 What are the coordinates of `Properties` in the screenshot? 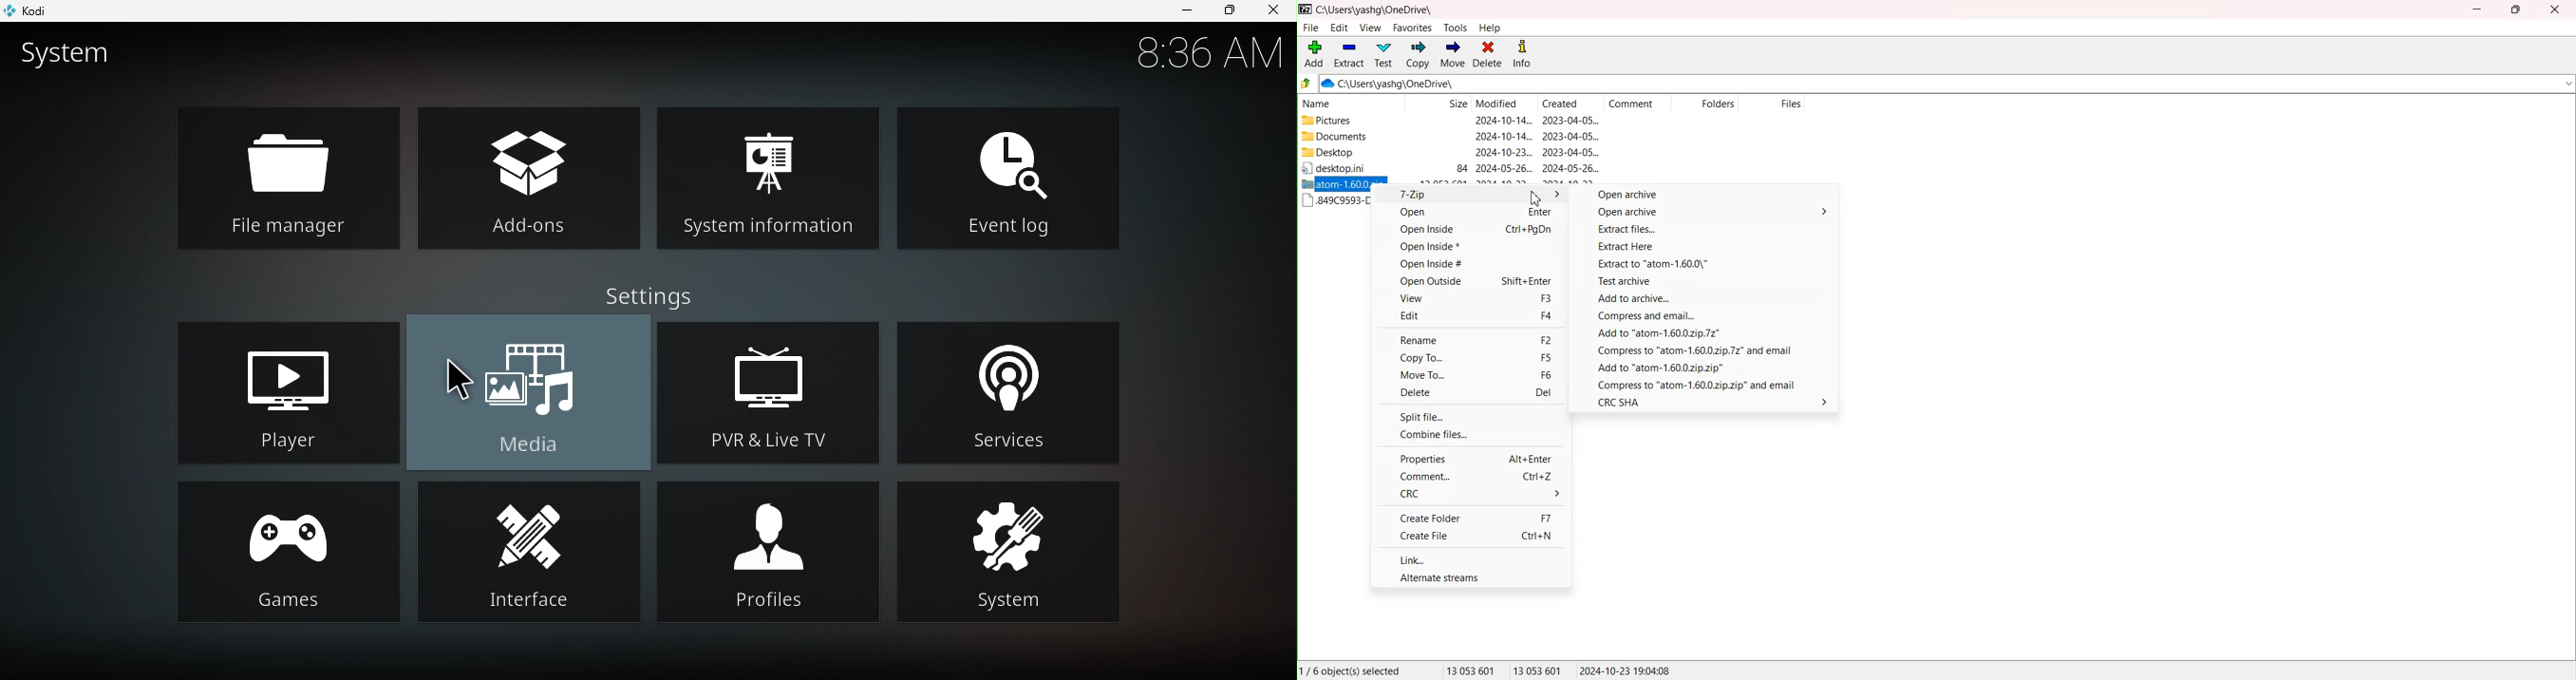 It's located at (1470, 458).